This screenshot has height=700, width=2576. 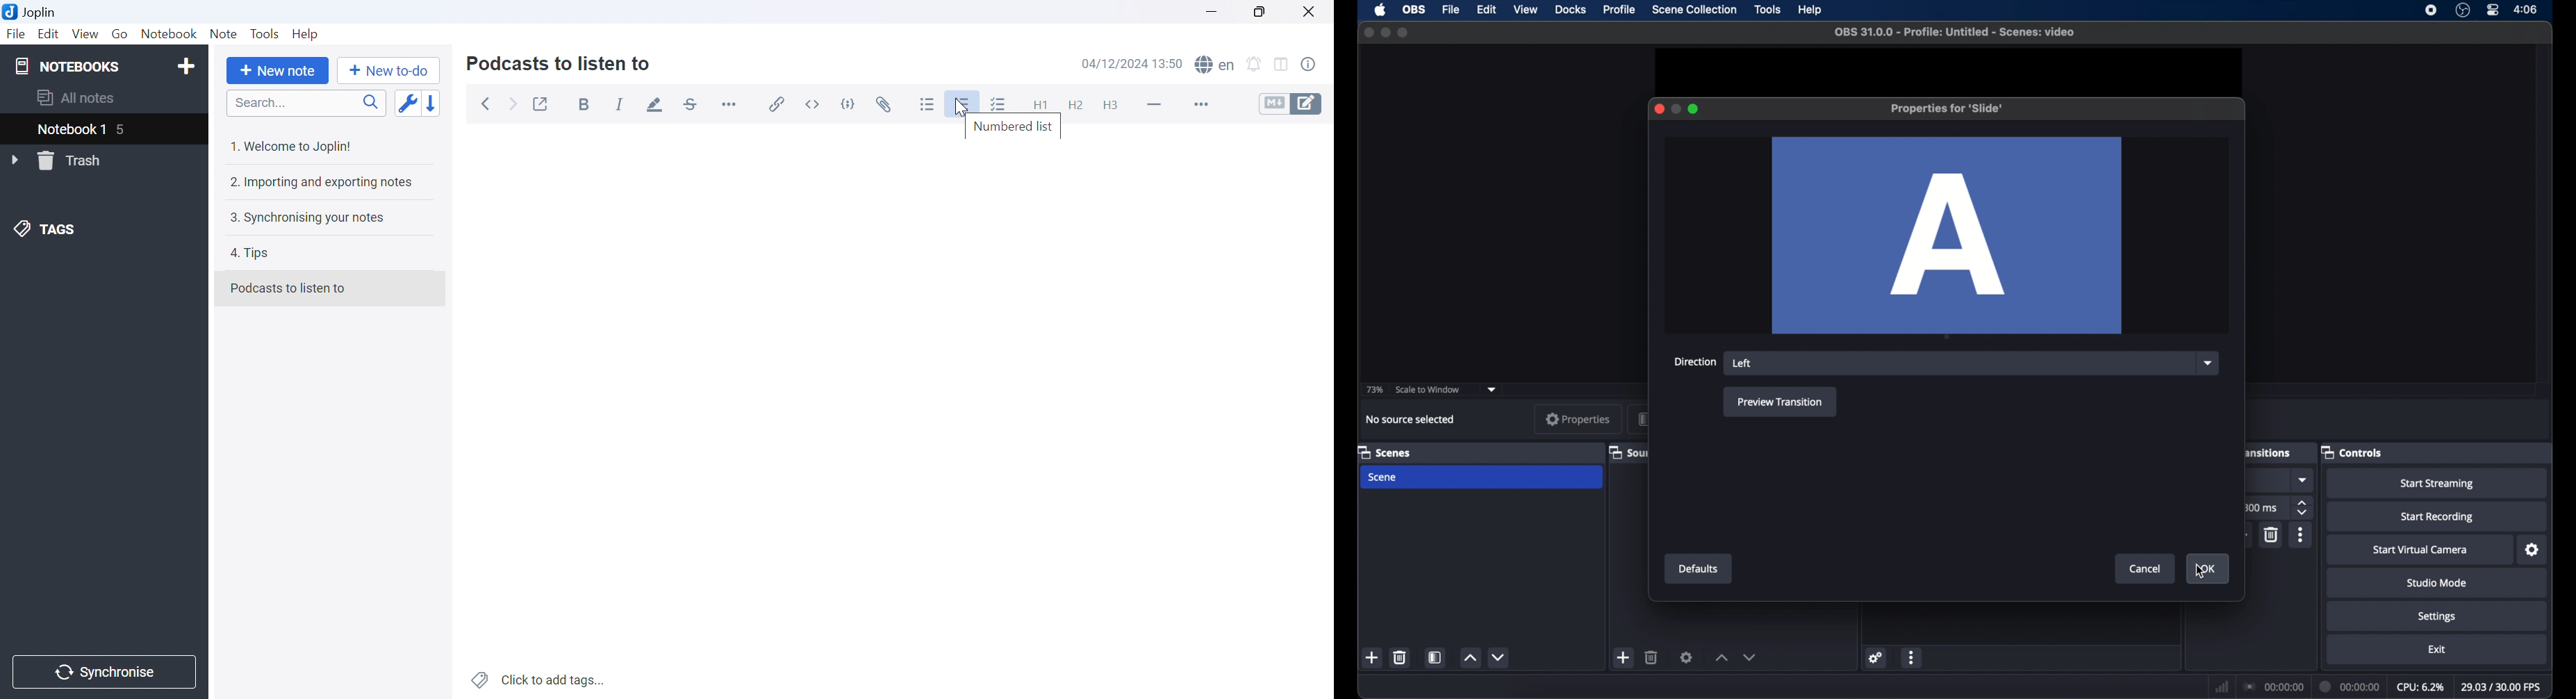 I want to click on Podcasts to listen to, so click(x=290, y=287).